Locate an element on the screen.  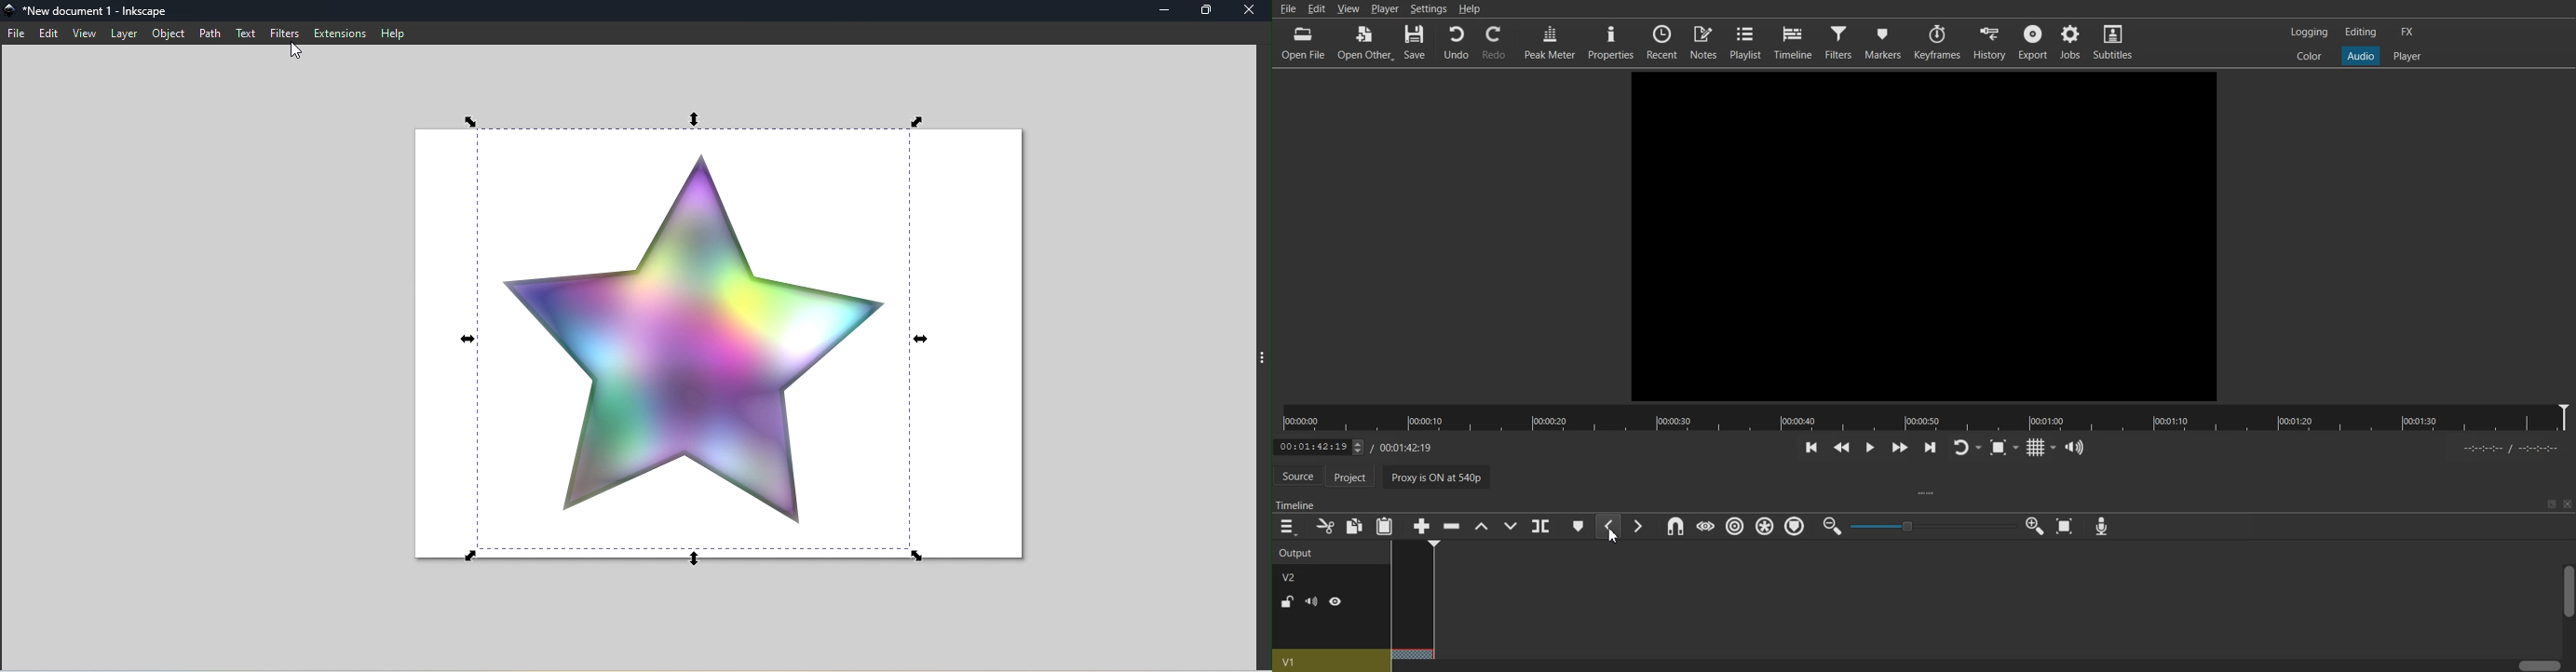
Record audio is located at coordinates (2101, 526).